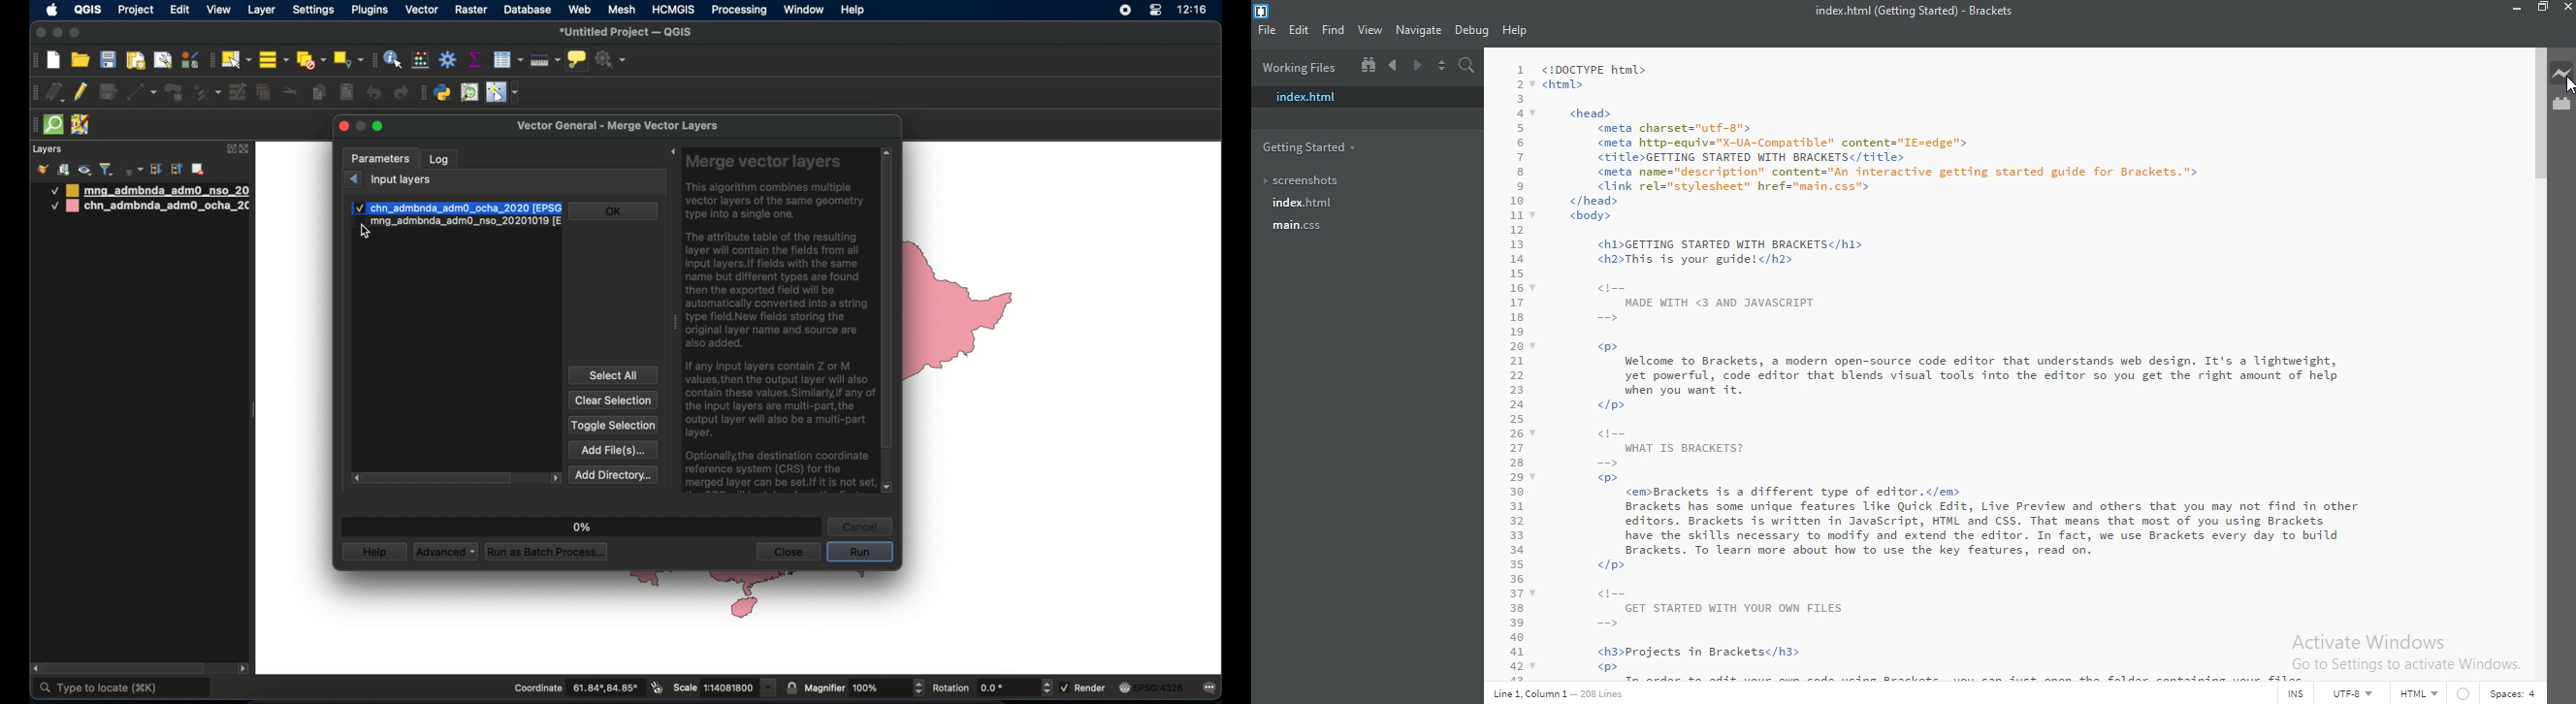 The width and height of the screenshot is (2576, 728). Describe the element at coordinates (75, 33) in the screenshot. I see `maximize` at that location.